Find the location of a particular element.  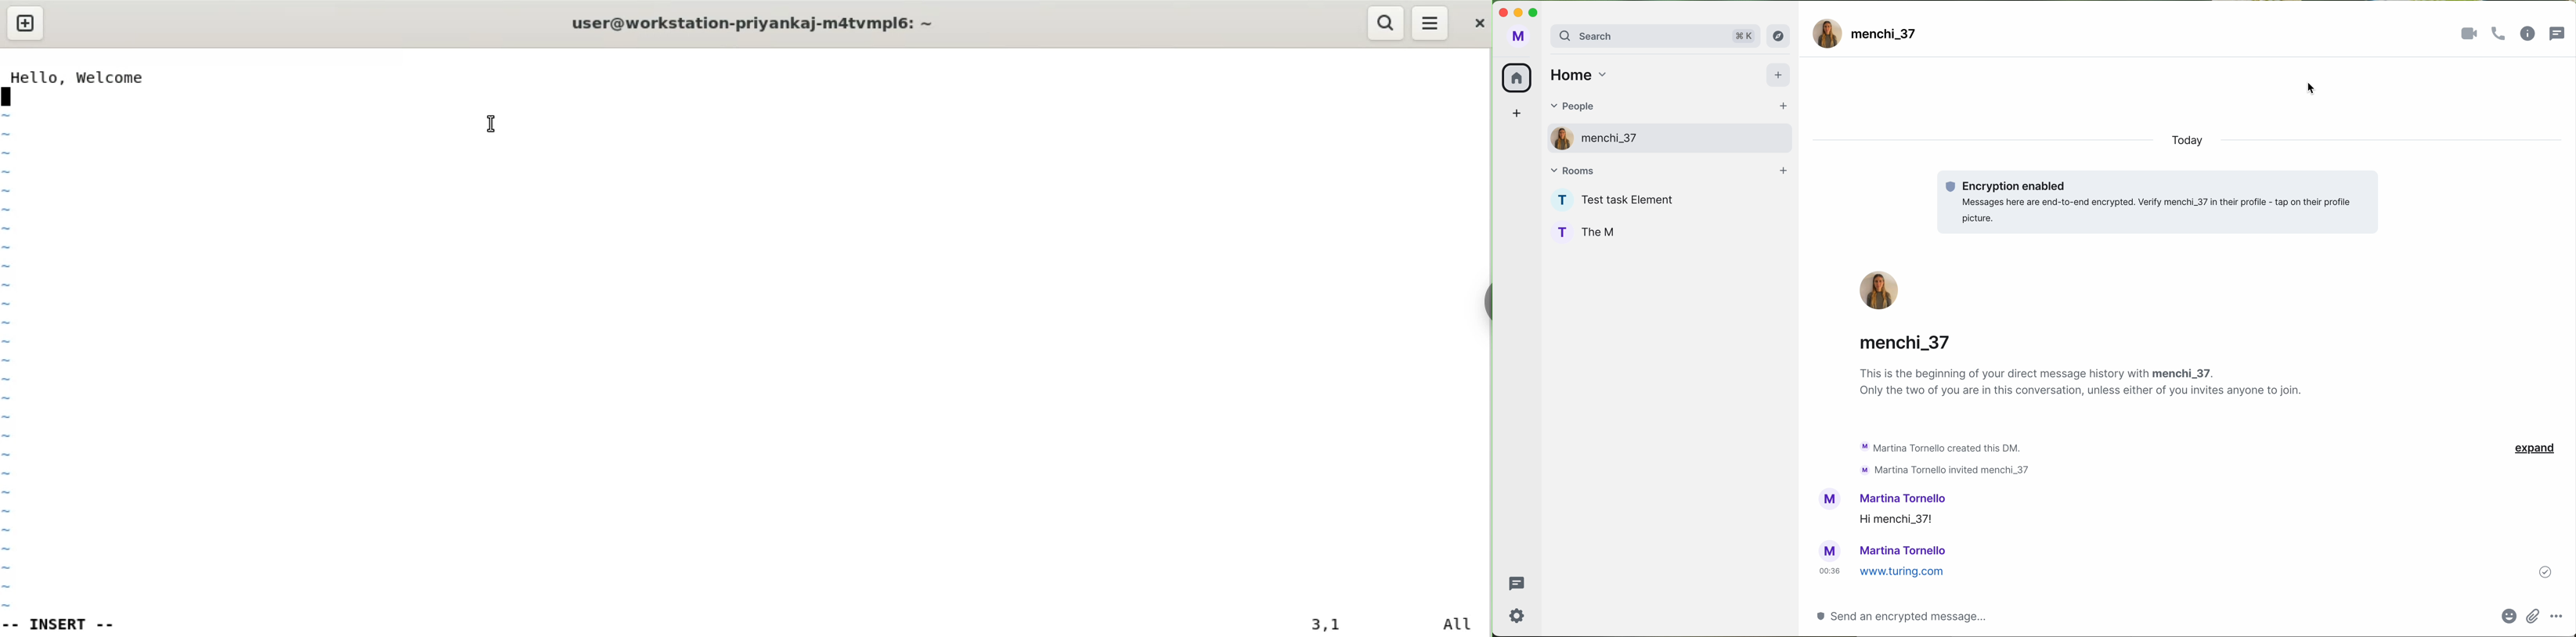

username is located at coordinates (1903, 349).